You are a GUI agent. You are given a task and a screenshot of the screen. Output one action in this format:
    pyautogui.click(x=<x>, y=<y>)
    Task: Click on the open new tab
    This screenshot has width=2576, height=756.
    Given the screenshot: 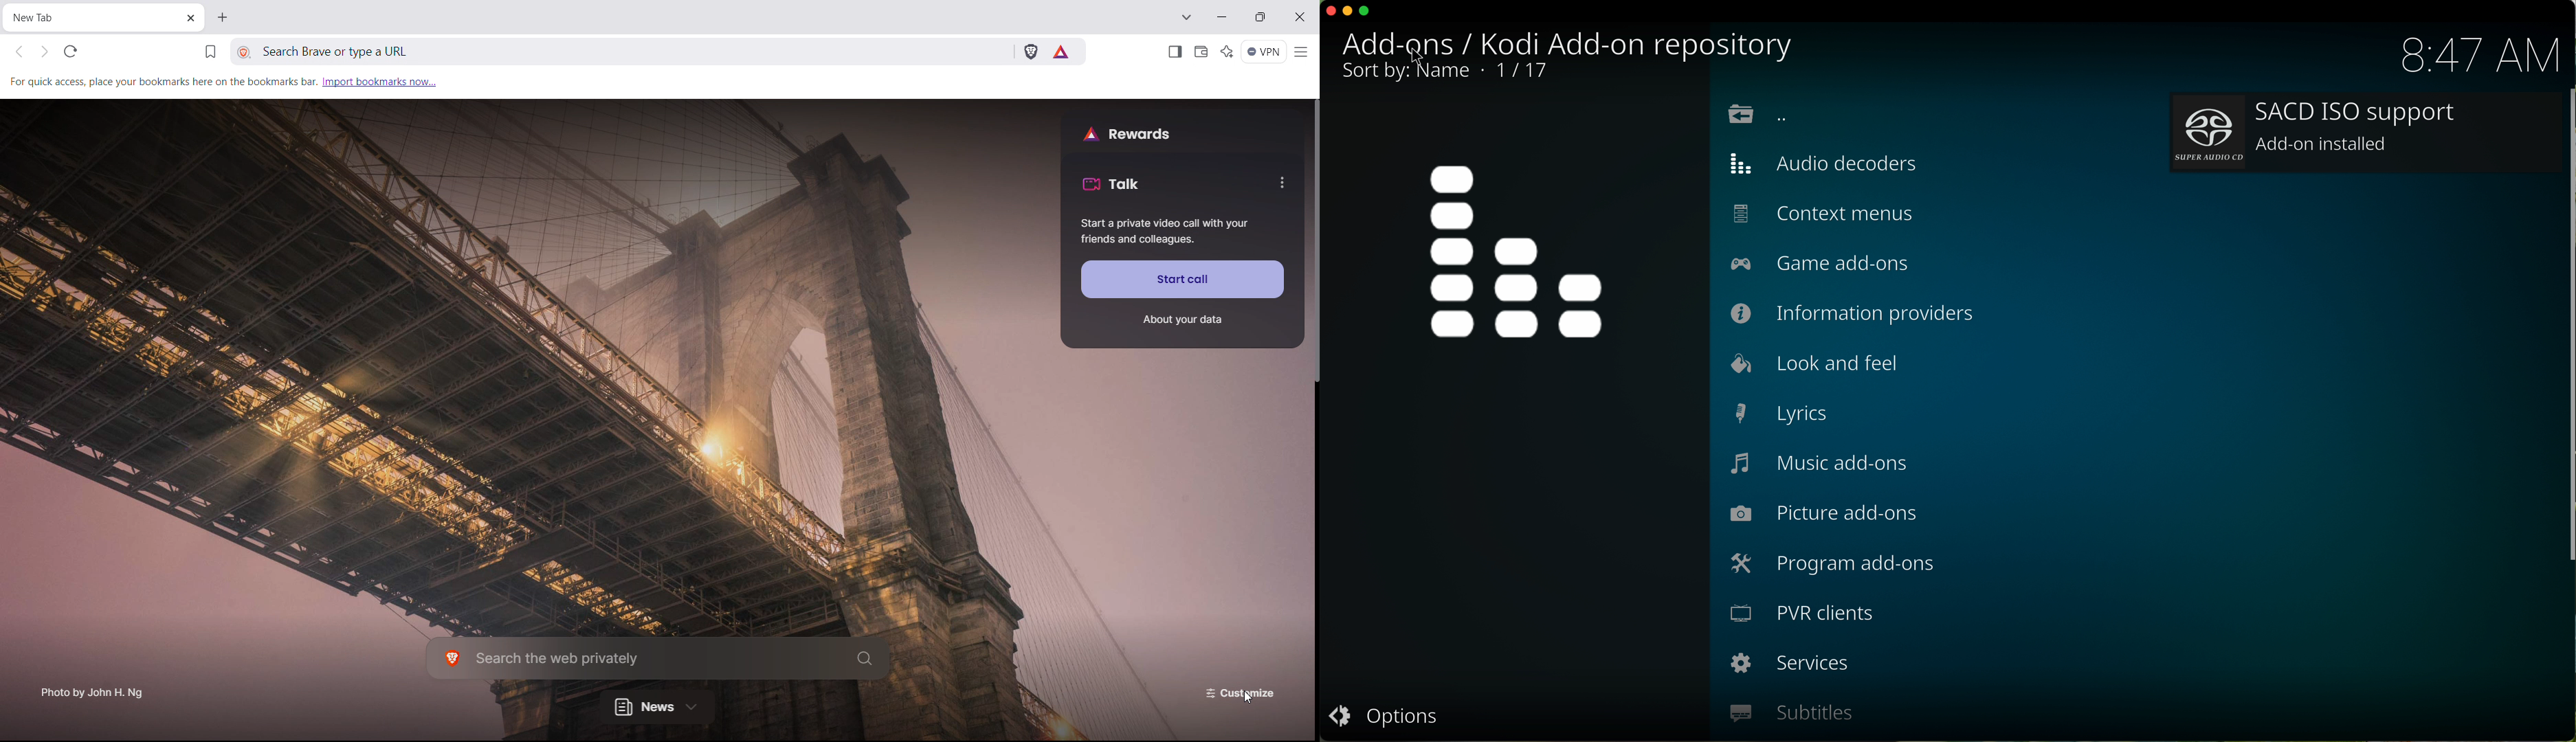 What is the action you would take?
    pyautogui.click(x=221, y=17)
    